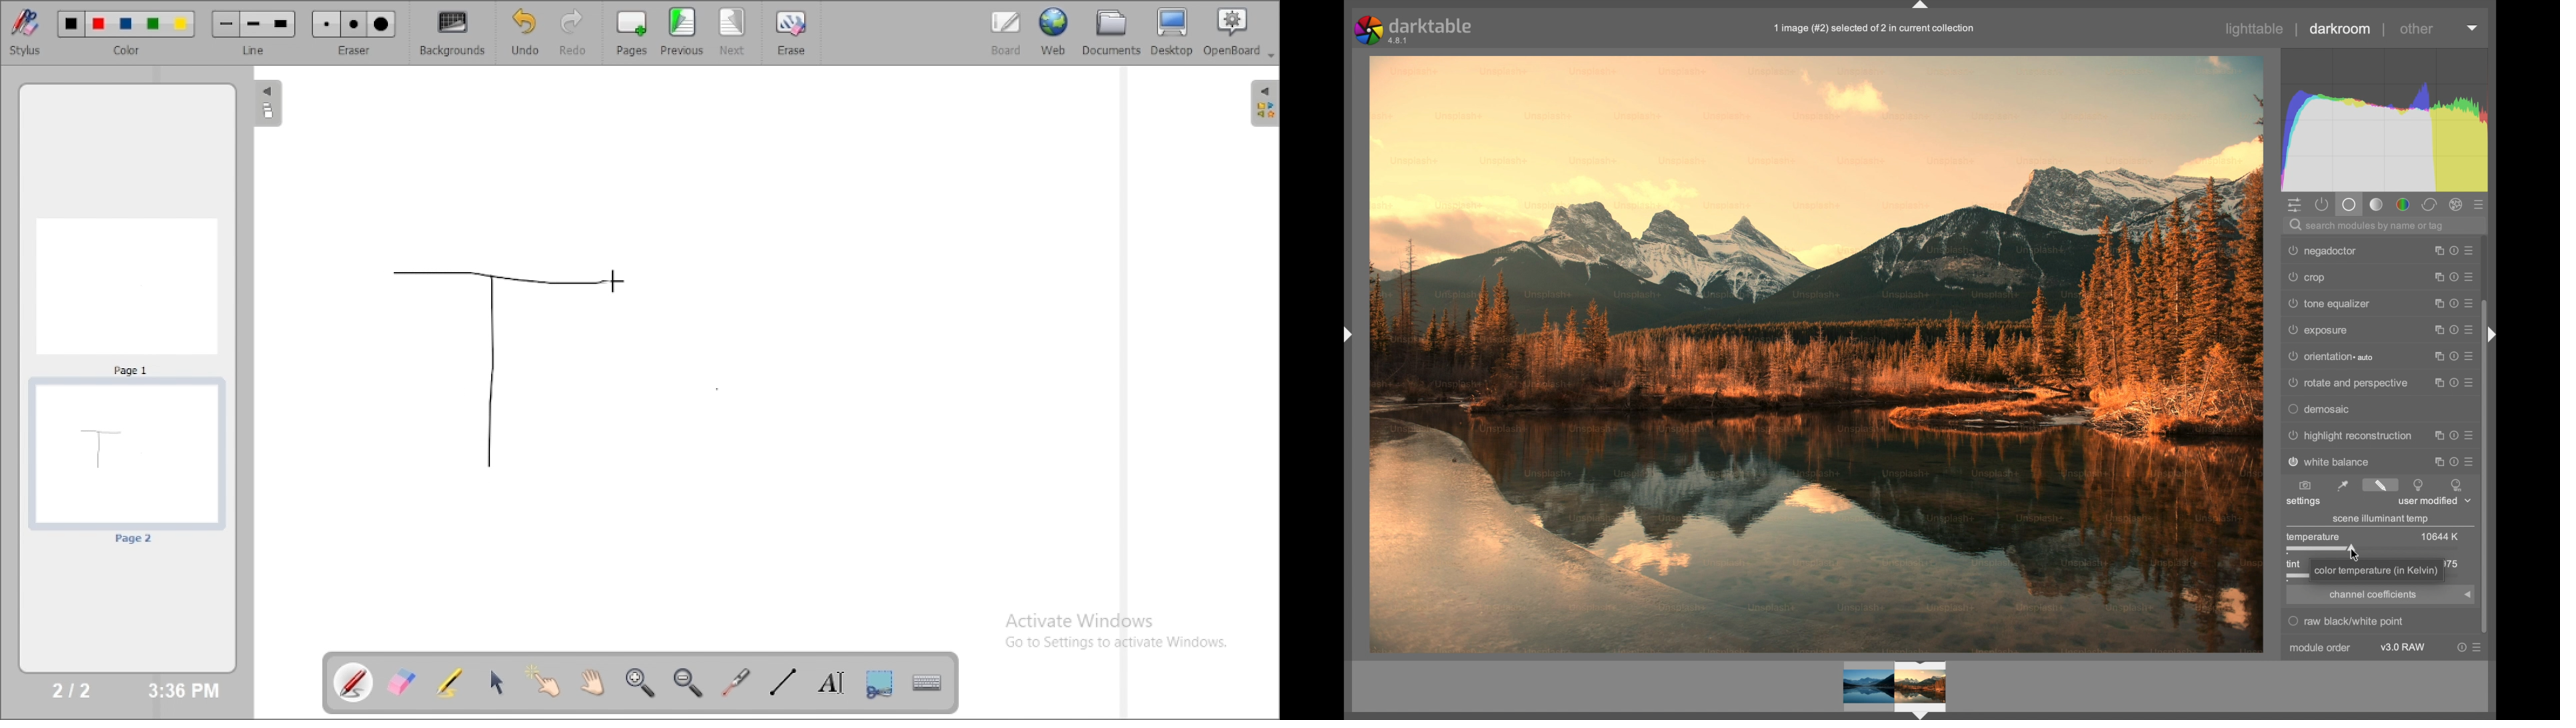  Describe the element at coordinates (2437, 353) in the screenshot. I see `instance` at that location.